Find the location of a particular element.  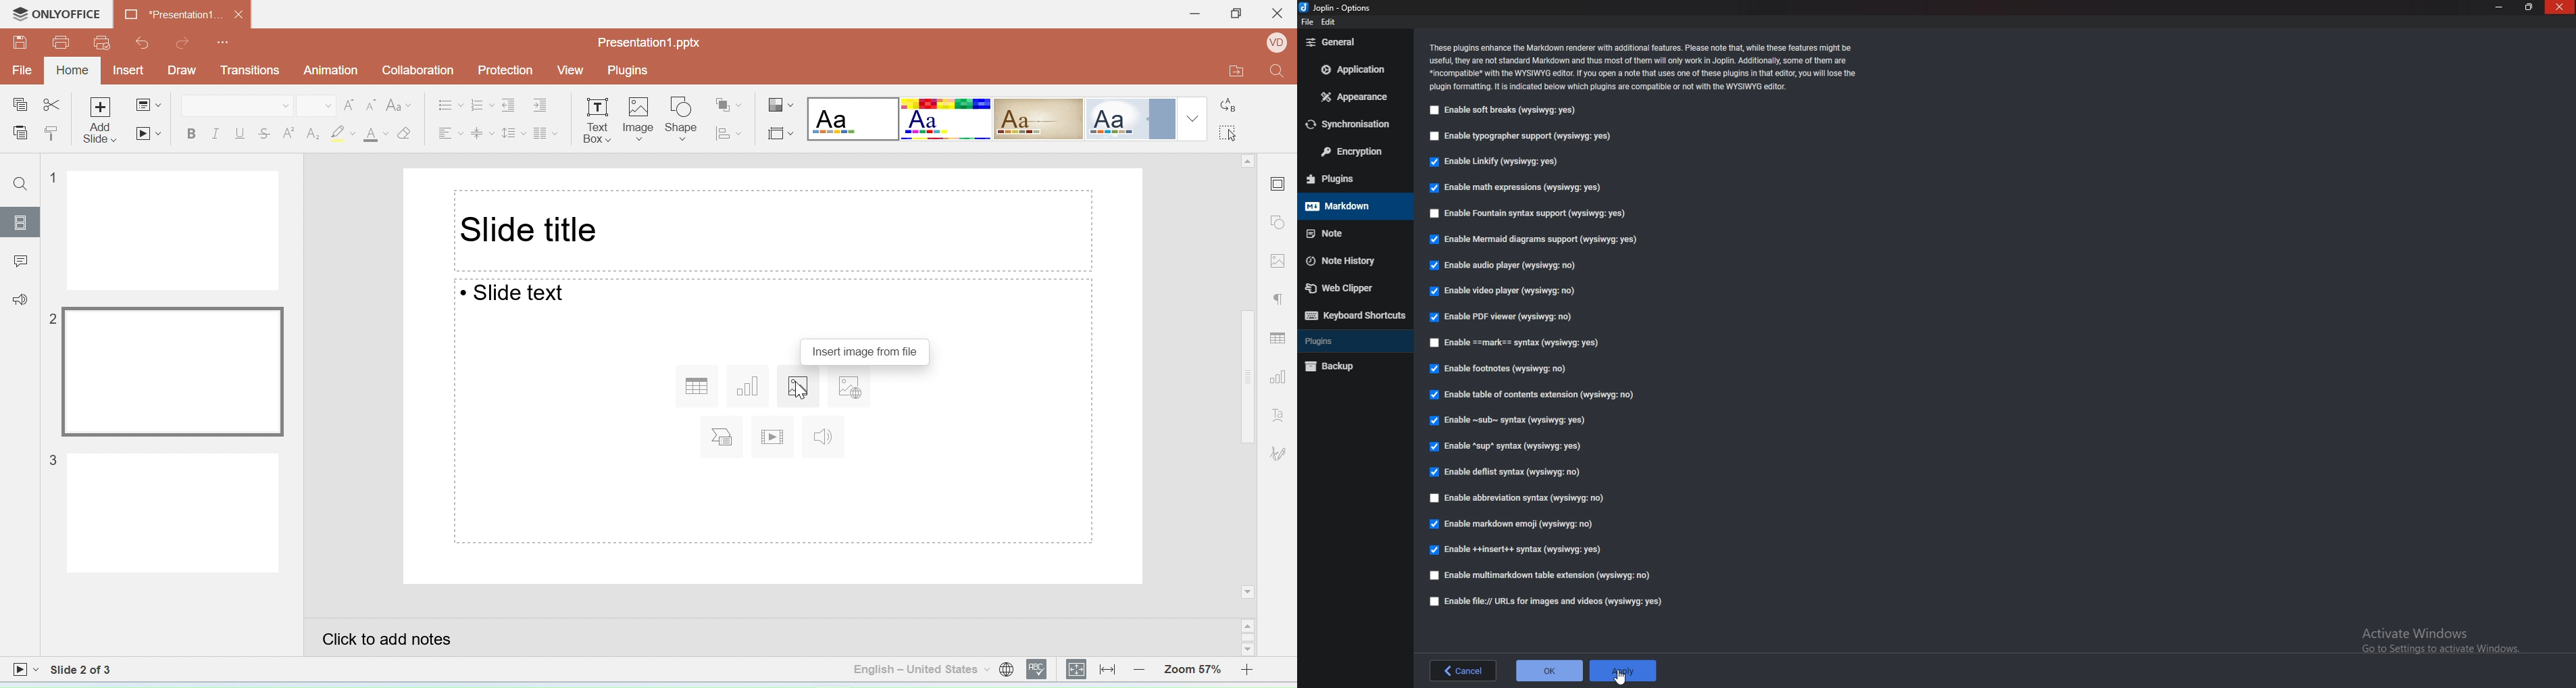

Only office is located at coordinates (58, 15).